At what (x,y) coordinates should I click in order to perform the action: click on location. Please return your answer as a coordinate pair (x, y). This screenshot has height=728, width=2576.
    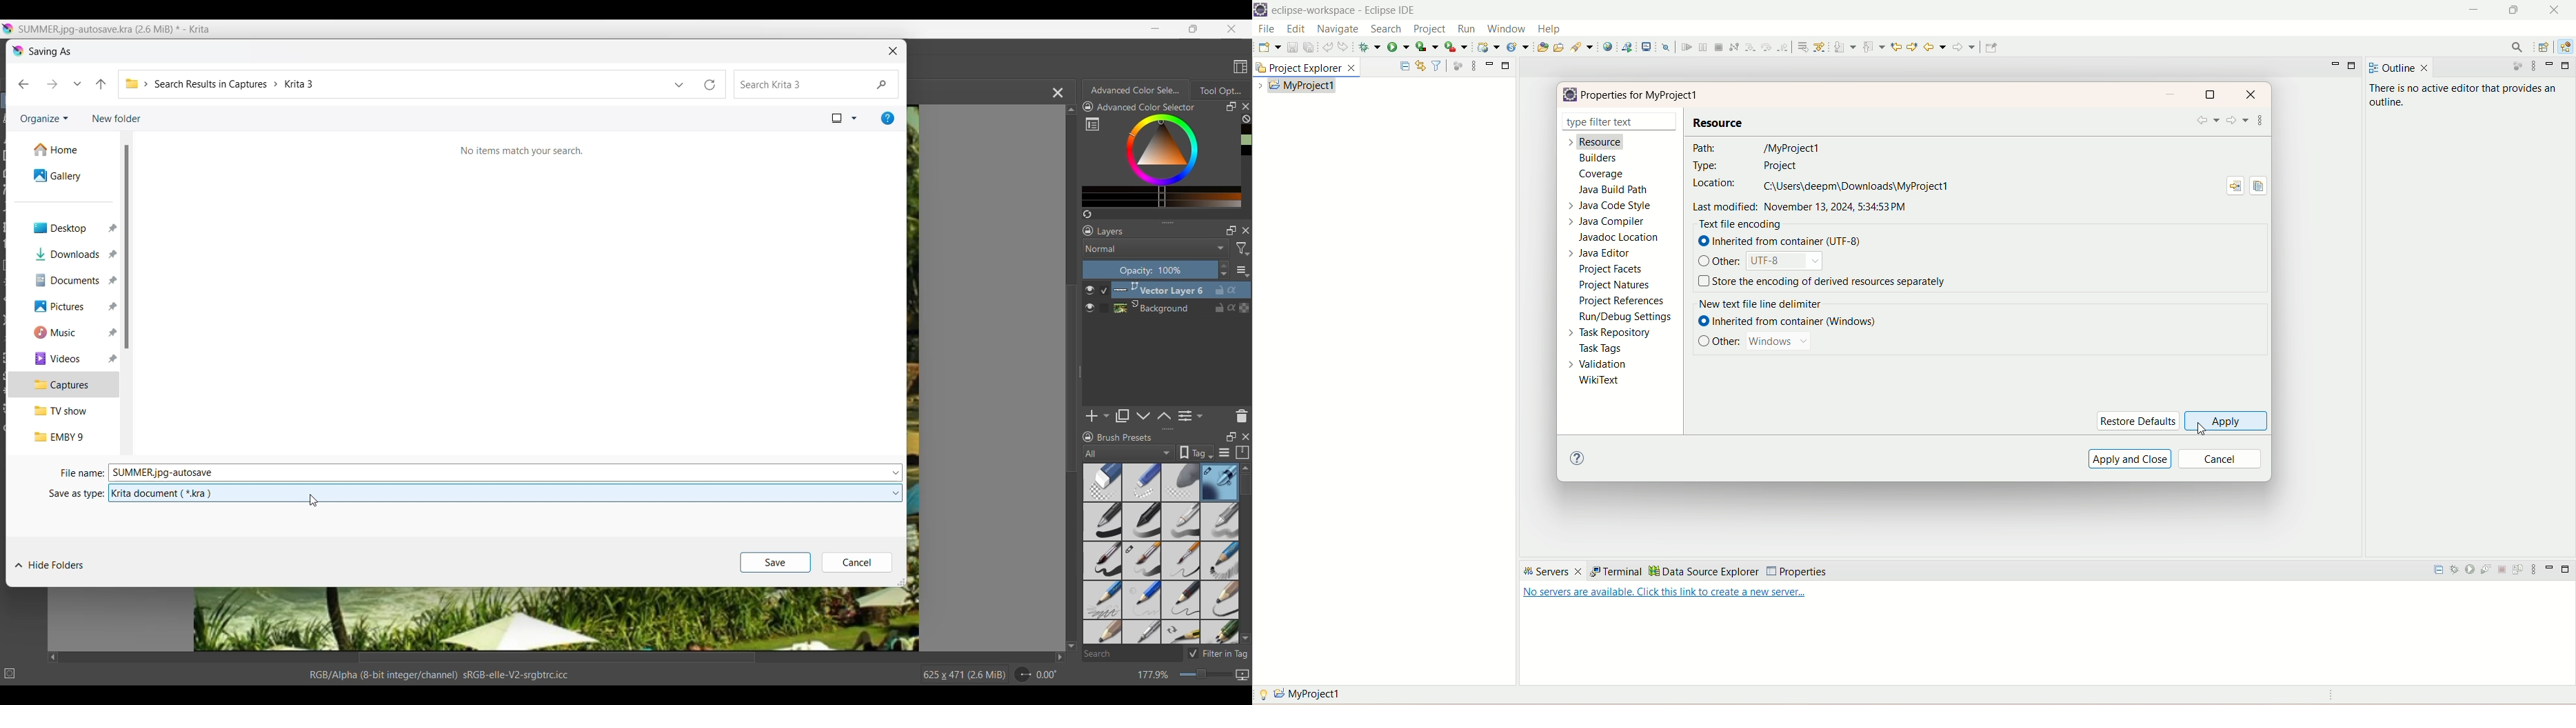
    Looking at the image, I should click on (1821, 186).